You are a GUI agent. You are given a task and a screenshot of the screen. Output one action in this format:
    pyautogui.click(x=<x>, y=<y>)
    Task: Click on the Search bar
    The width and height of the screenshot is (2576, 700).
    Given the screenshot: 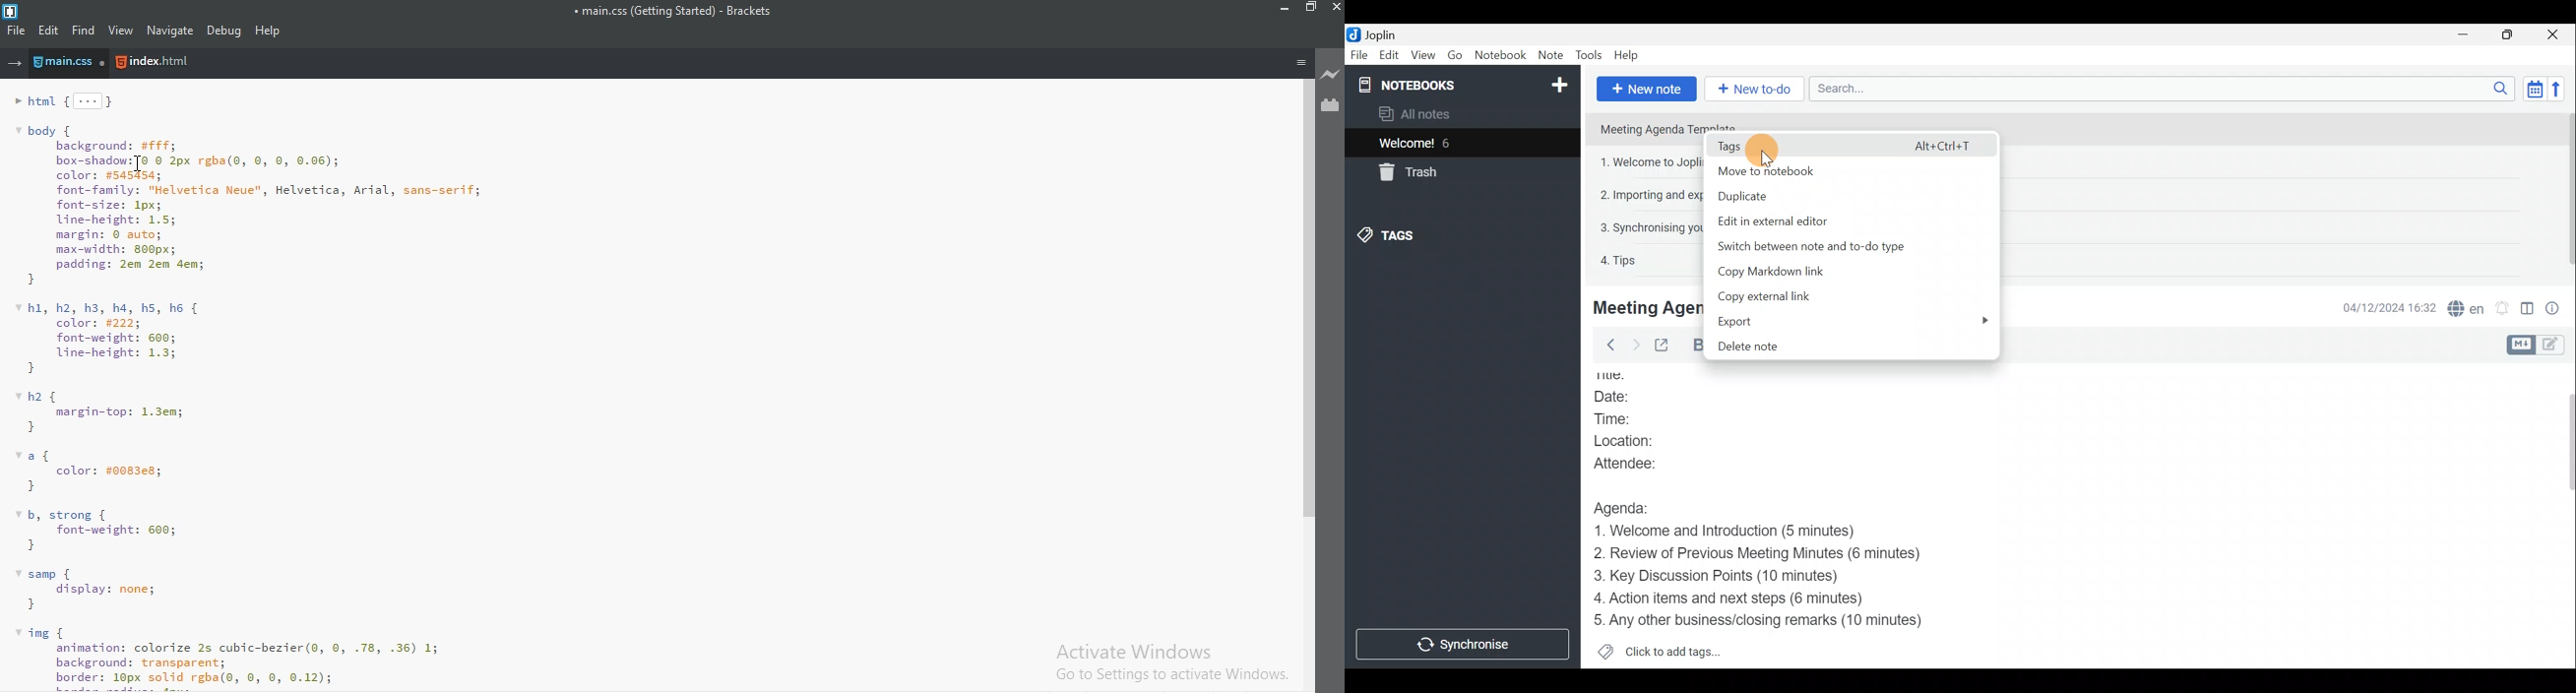 What is the action you would take?
    pyautogui.click(x=2159, y=88)
    